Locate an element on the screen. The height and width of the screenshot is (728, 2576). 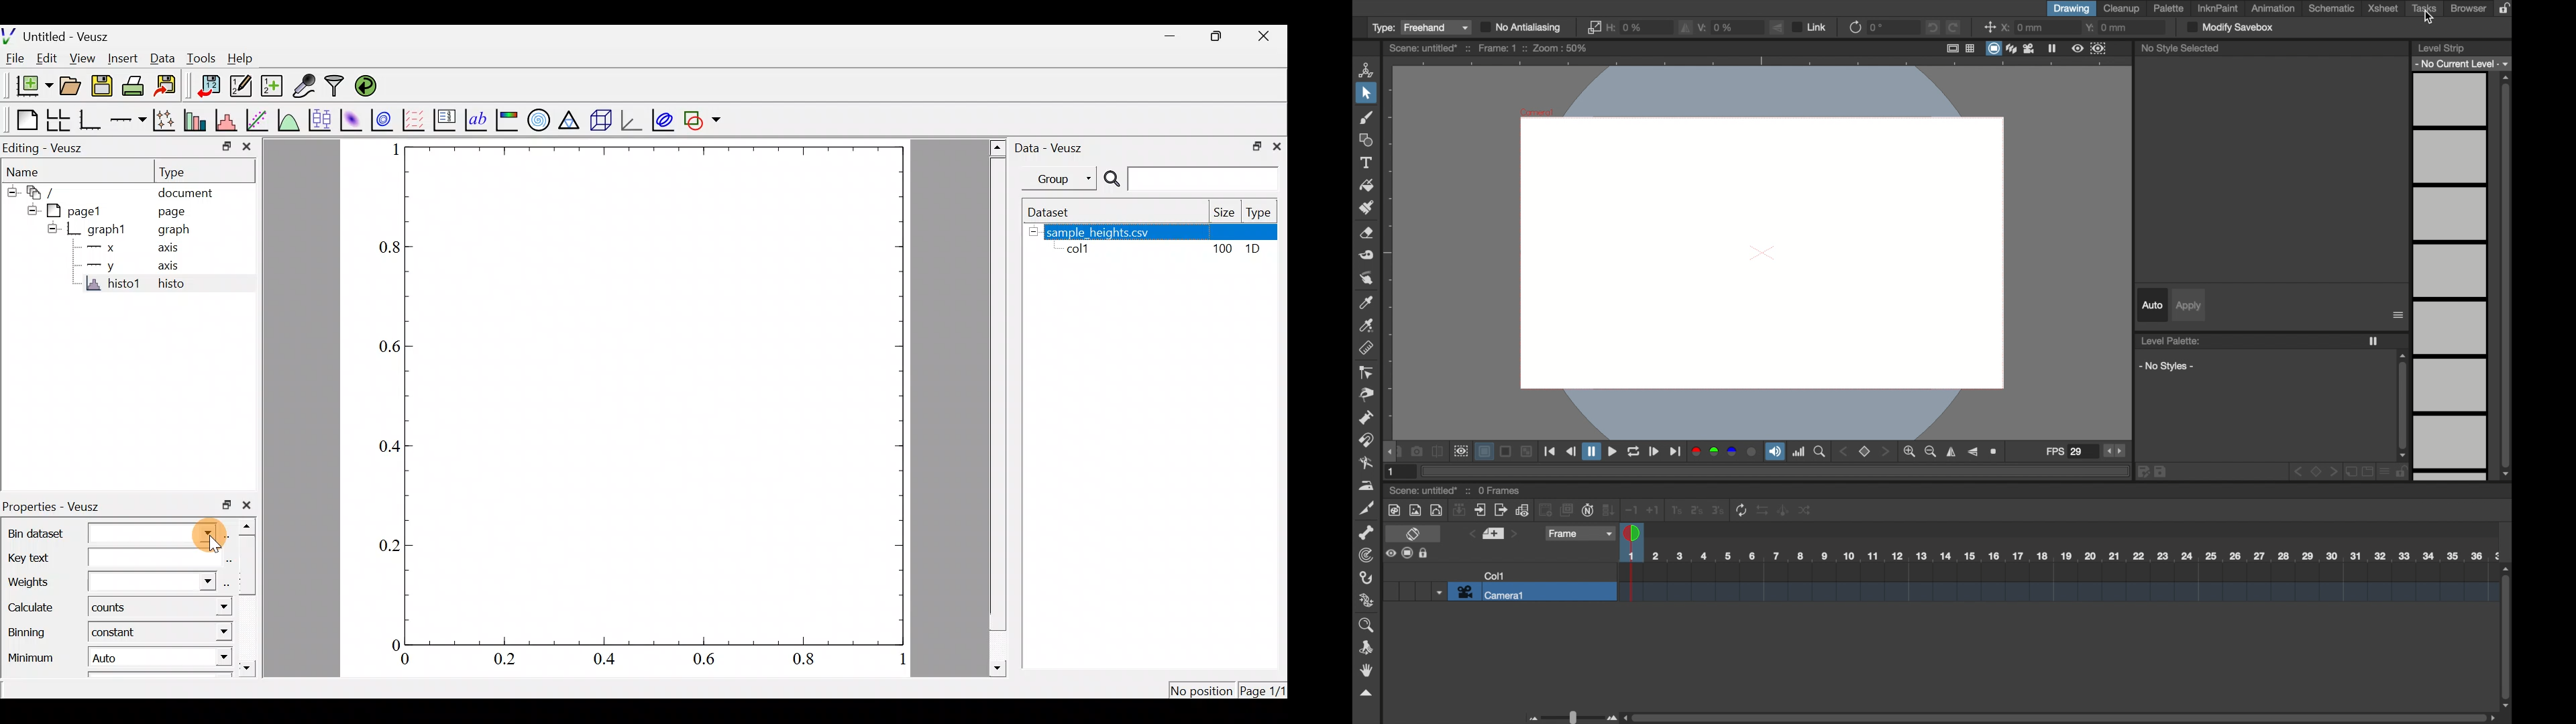
0 is located at coordinates (402, 660).